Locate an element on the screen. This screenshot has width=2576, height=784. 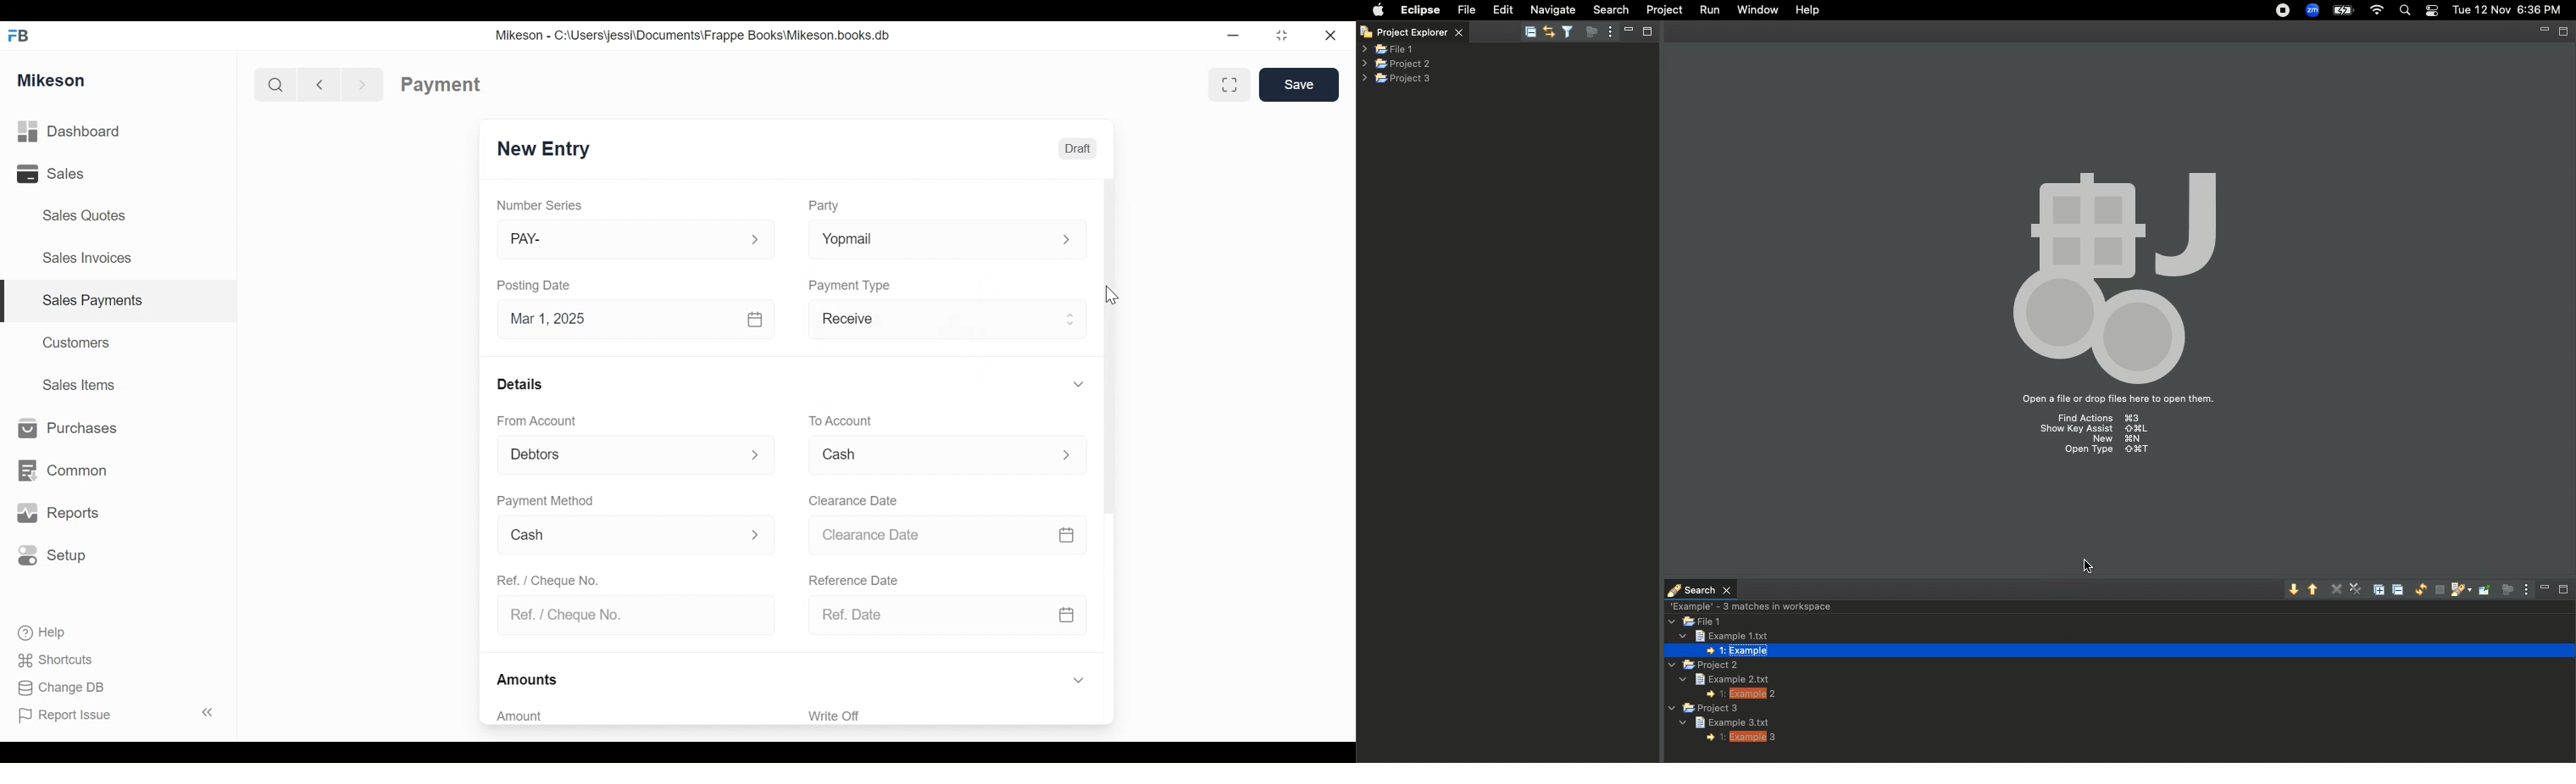
Clearance date is located at coordinates (857, 499).